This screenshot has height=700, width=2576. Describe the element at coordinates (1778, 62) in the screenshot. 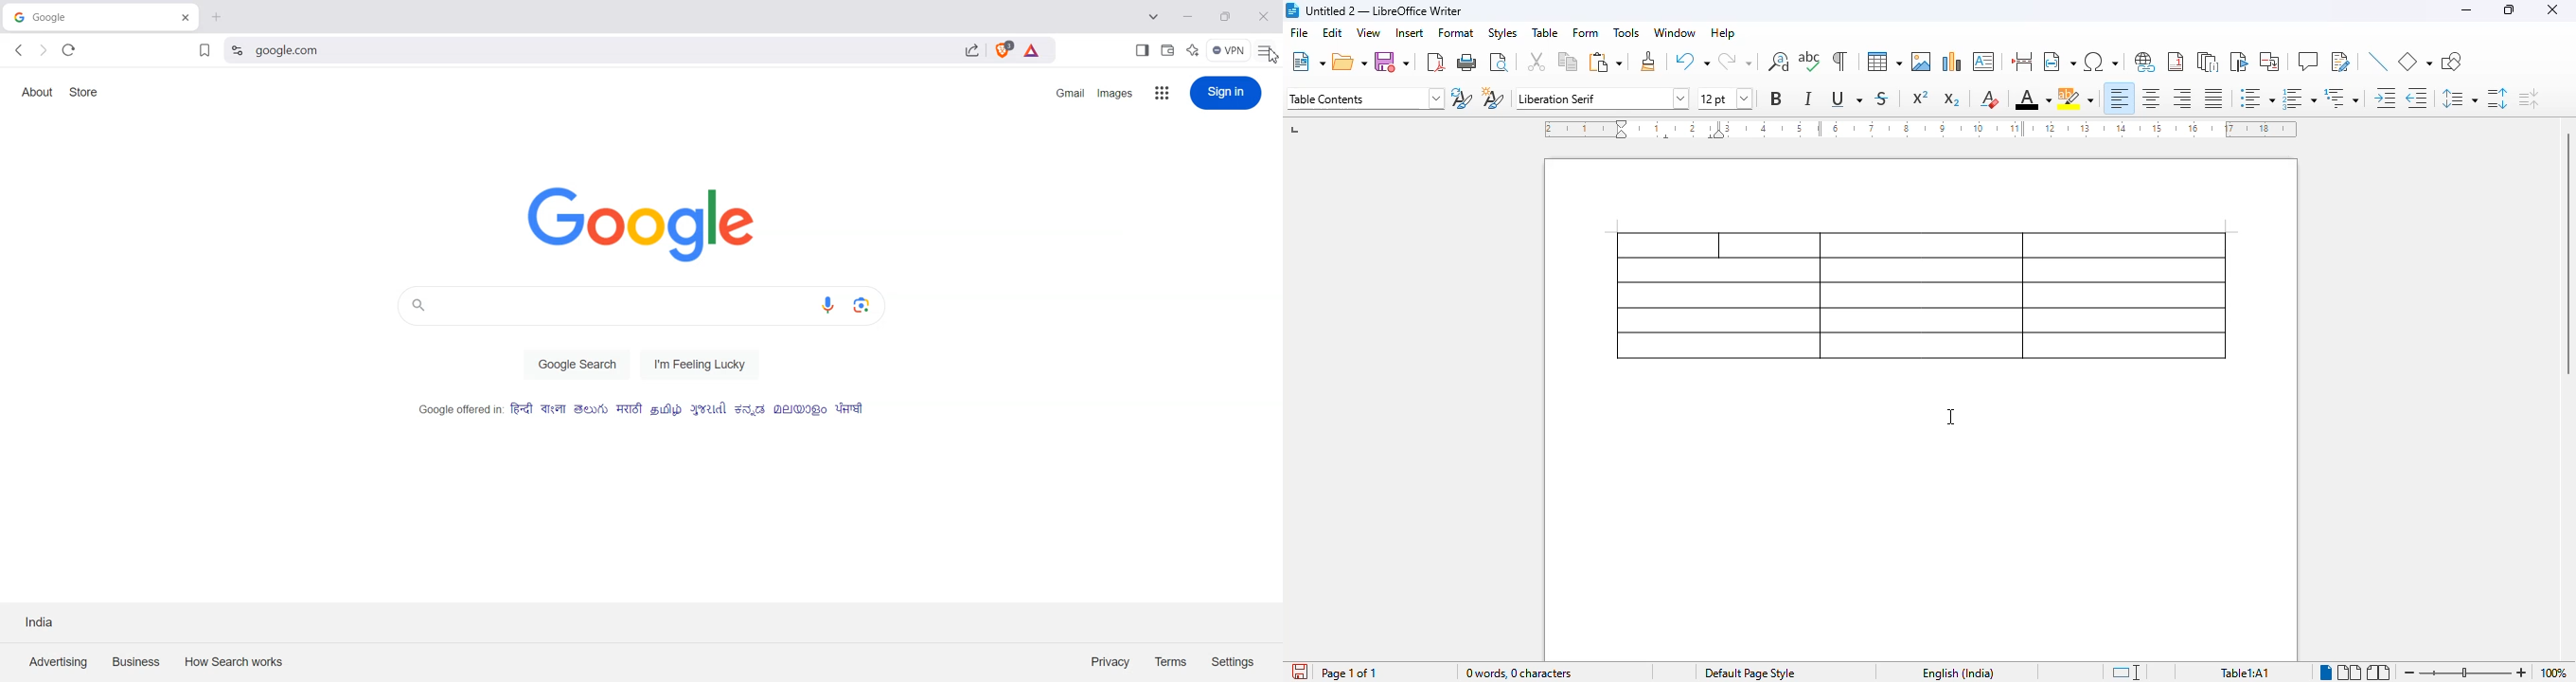

I see `find and replace` at that location.